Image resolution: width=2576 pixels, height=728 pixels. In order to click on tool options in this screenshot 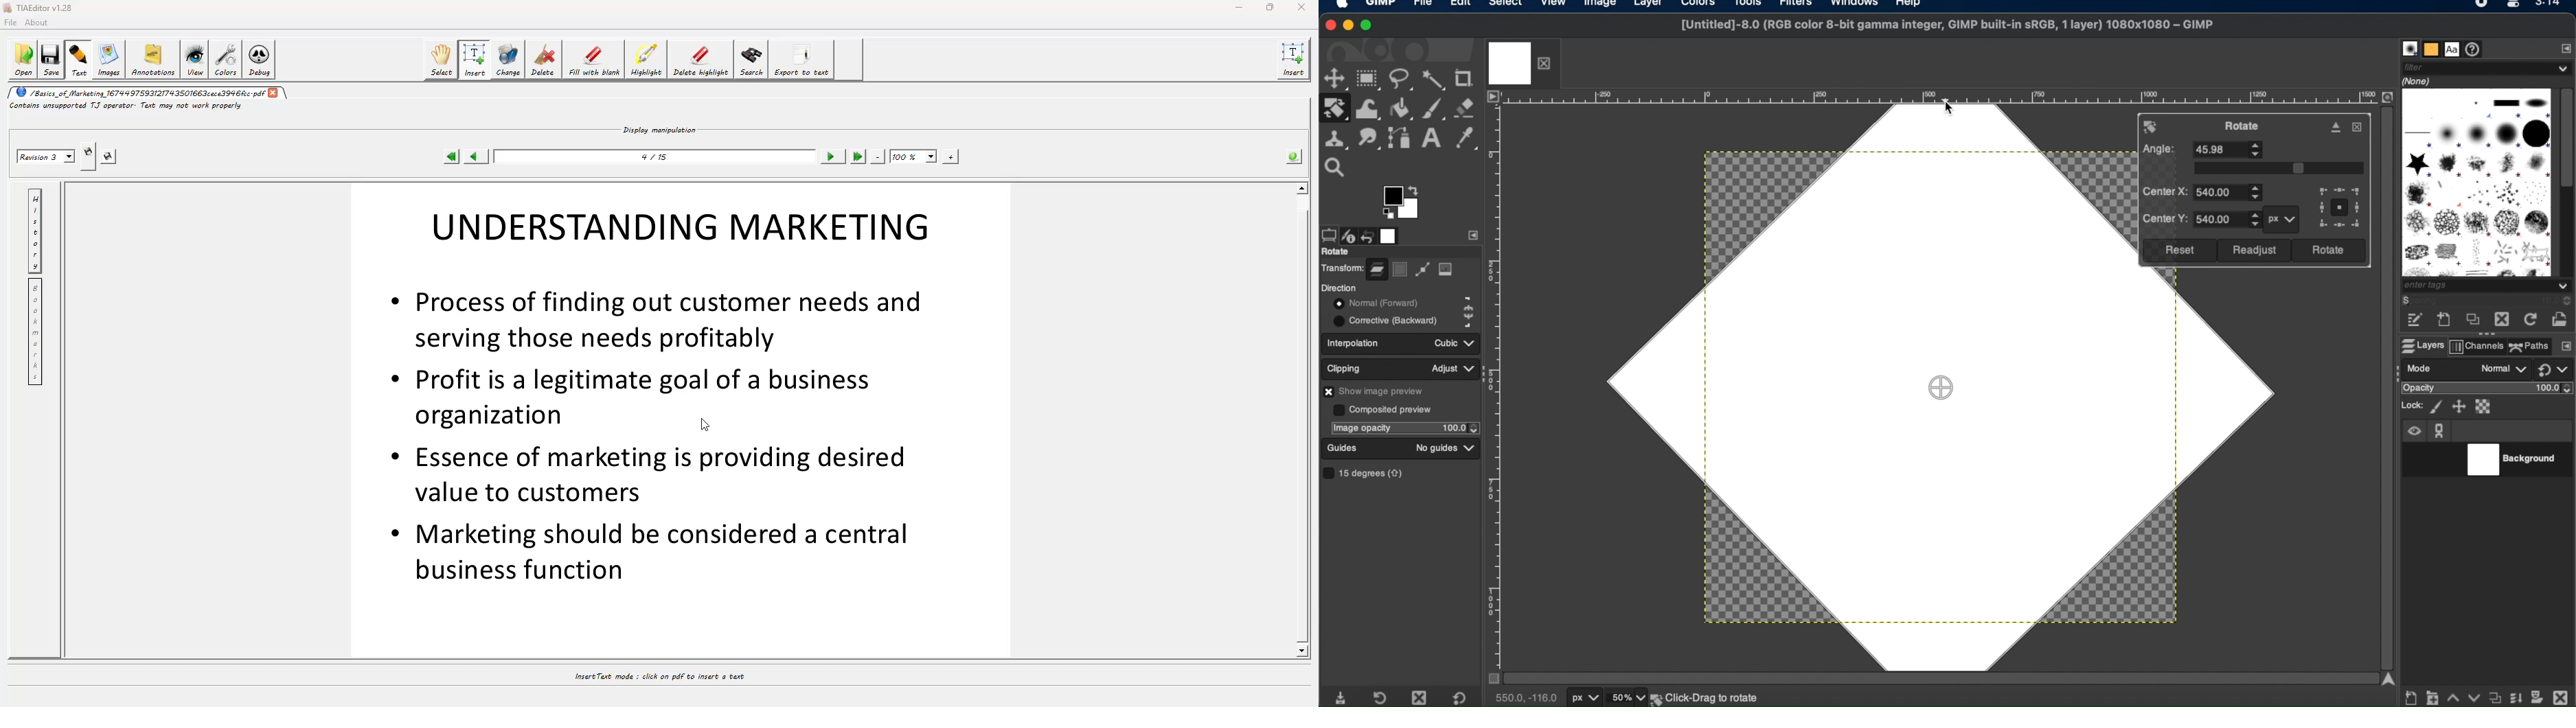, I will do `click(1328, 234)`.